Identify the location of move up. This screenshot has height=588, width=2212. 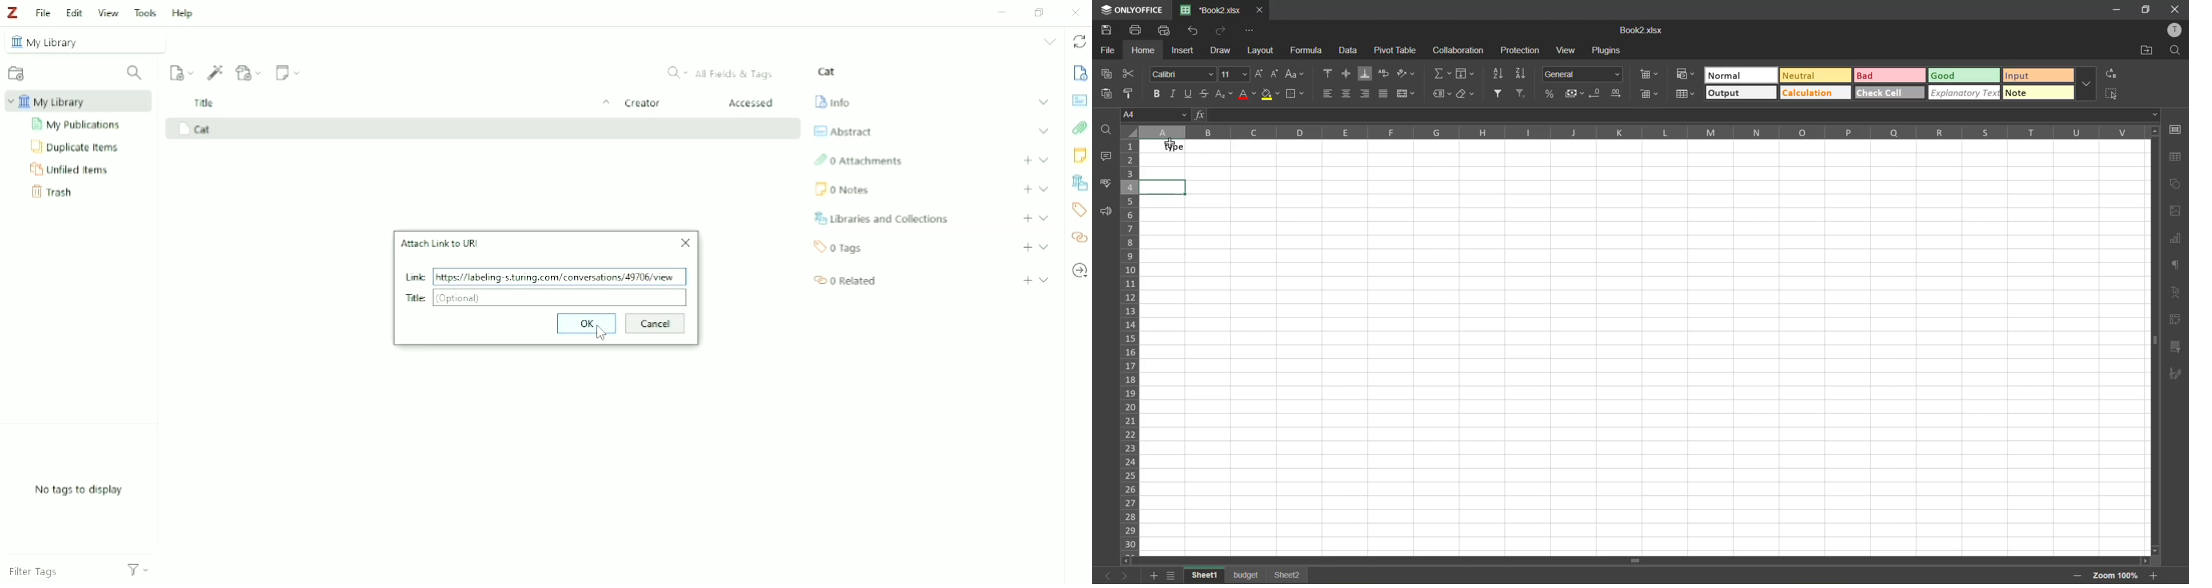
(2151, 131).